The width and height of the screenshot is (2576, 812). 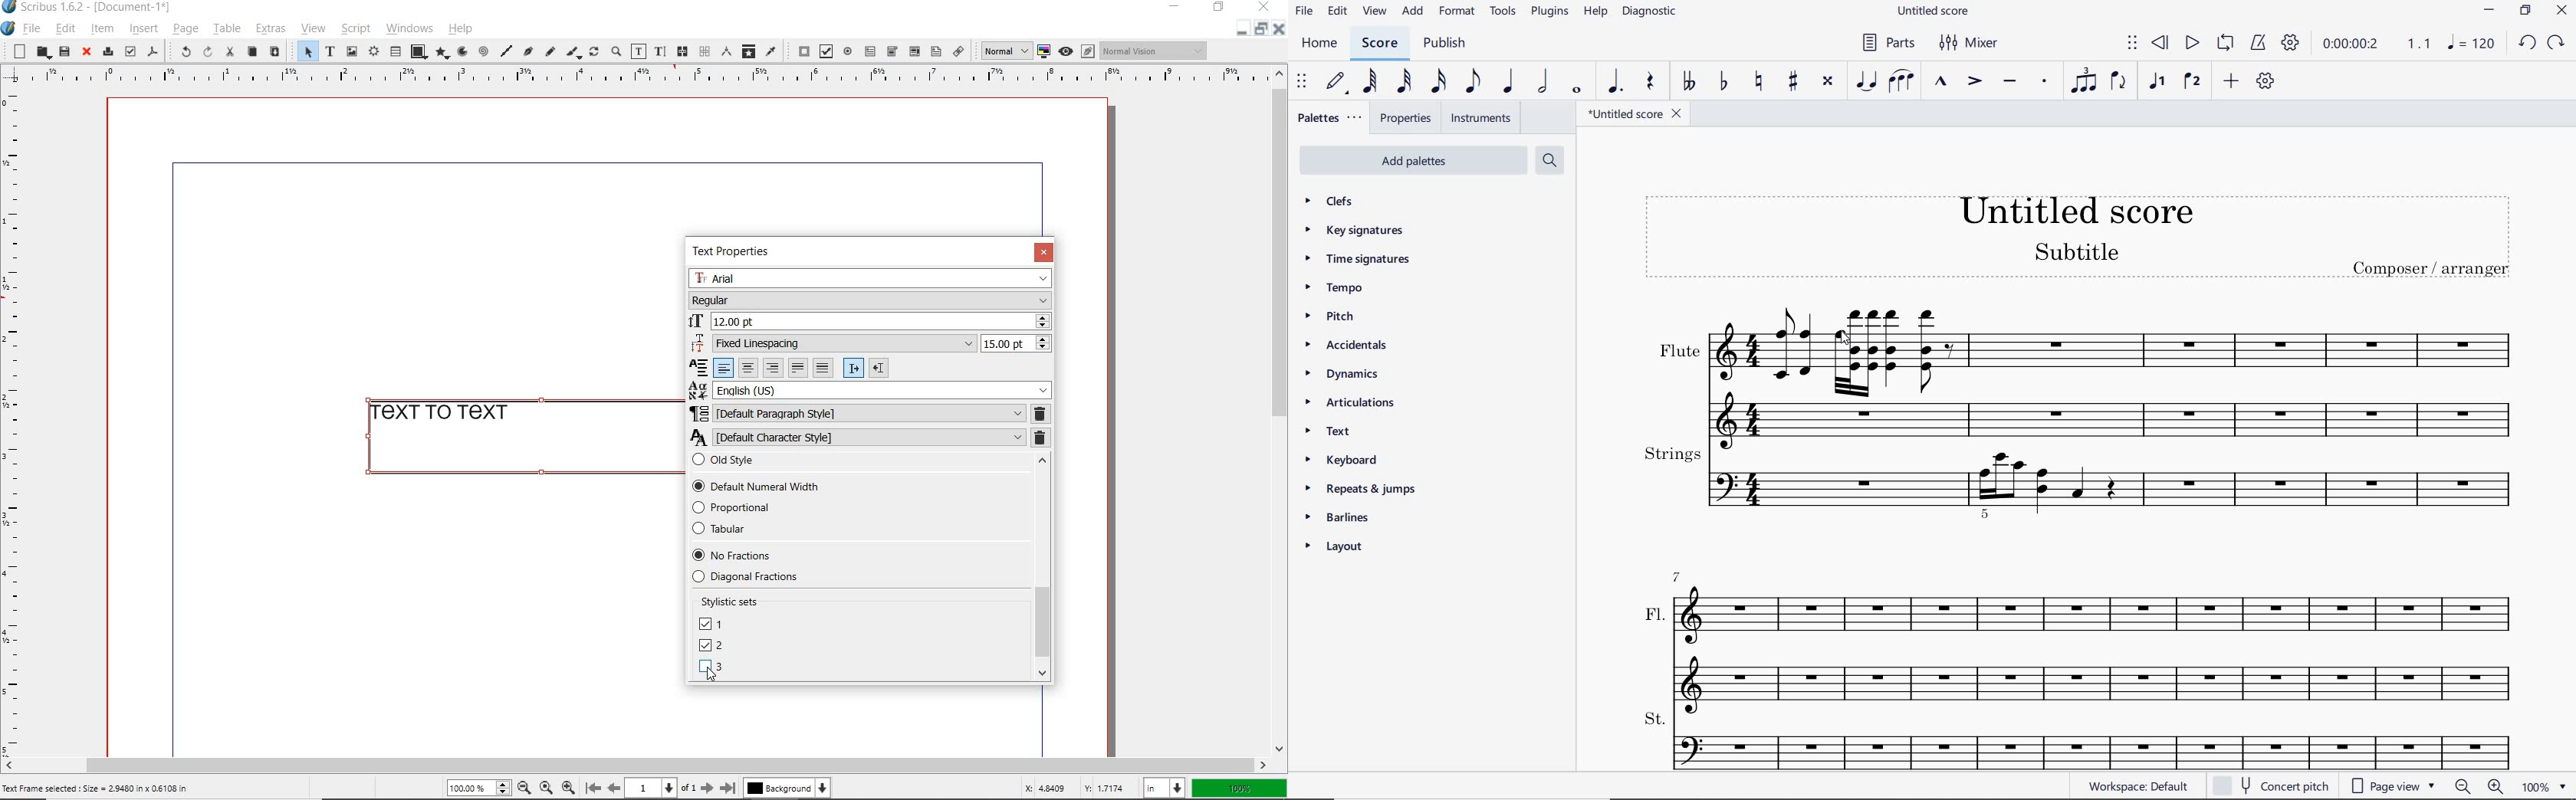 I want to click on REST, so click(x=1650, y=80).